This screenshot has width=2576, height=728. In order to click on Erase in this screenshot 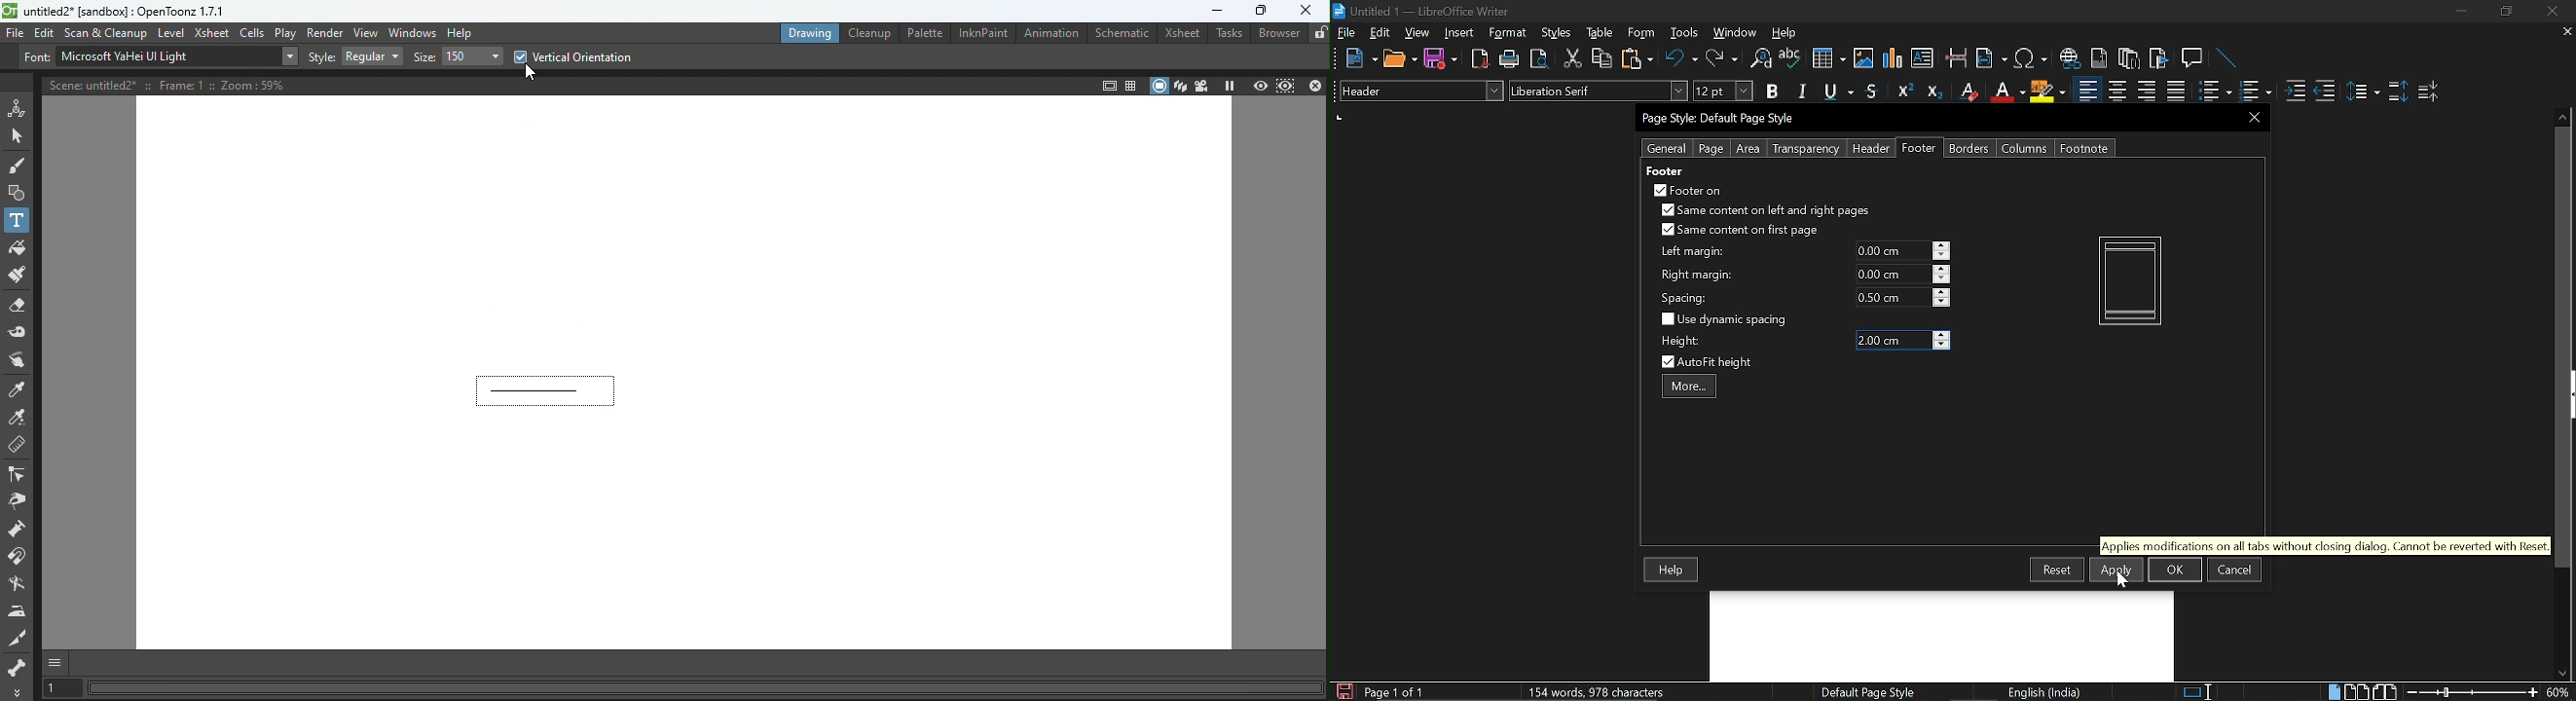, I will do `click(1968, 92)`.